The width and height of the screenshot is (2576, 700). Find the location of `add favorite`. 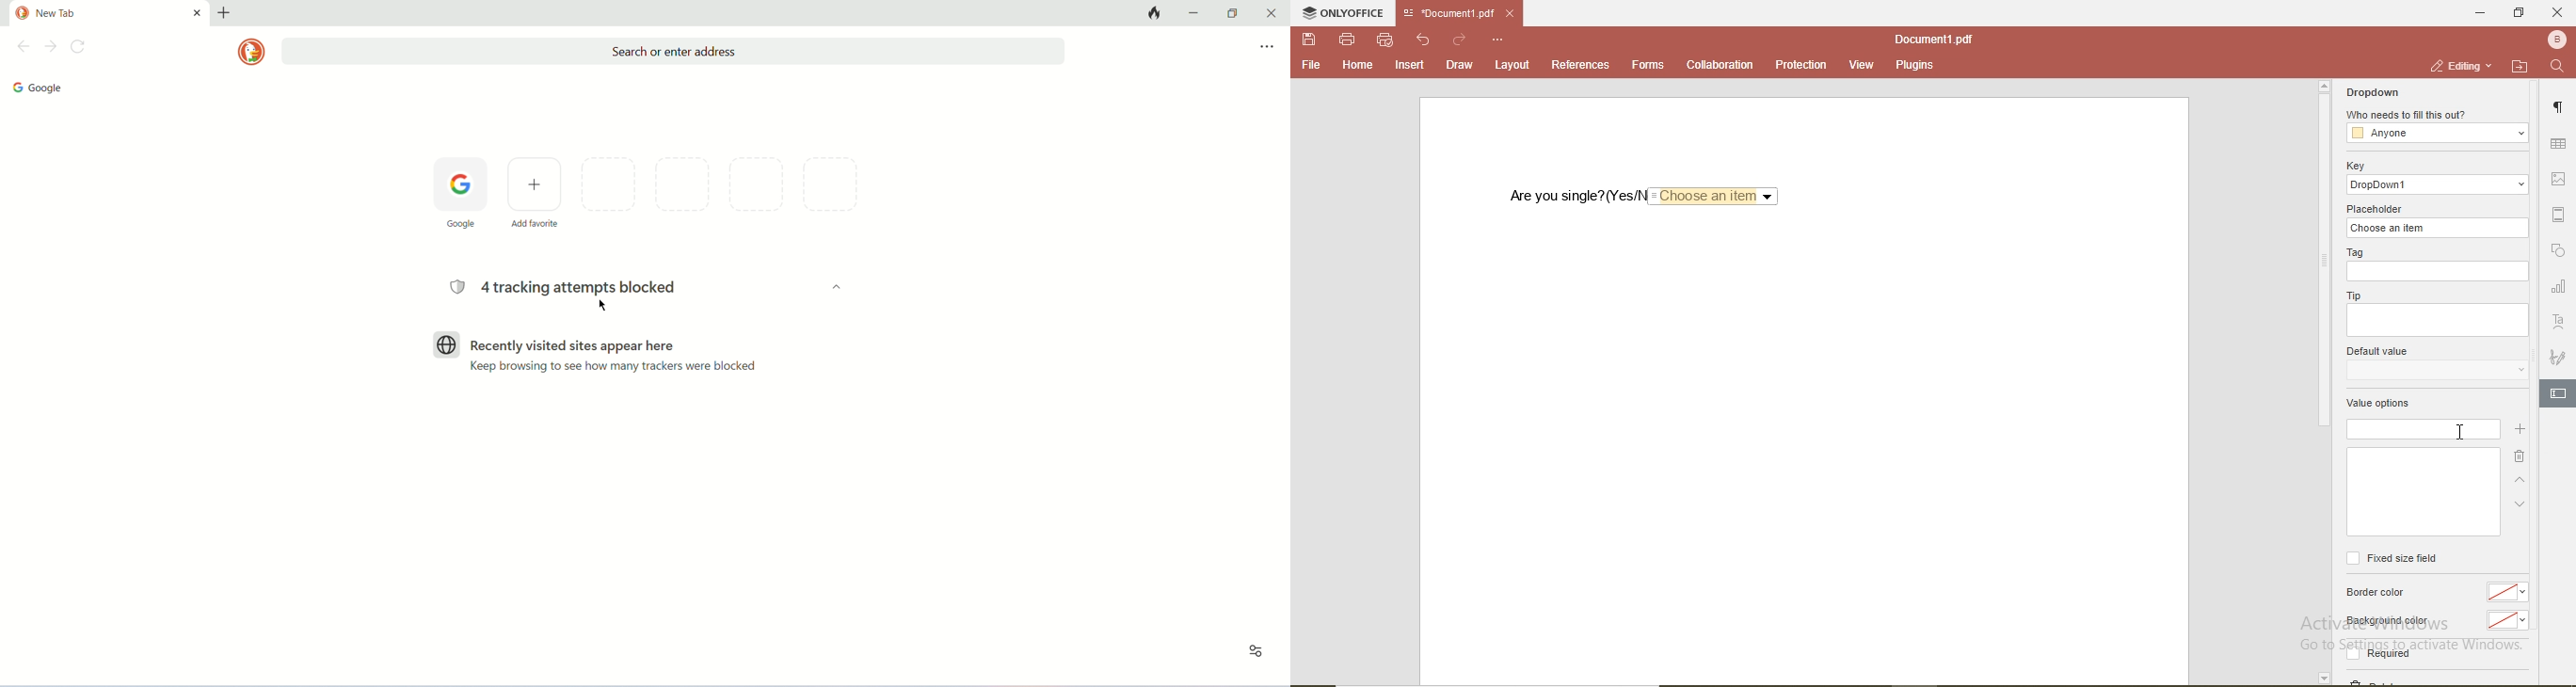

add favorite is located at coordinates (533, 192).